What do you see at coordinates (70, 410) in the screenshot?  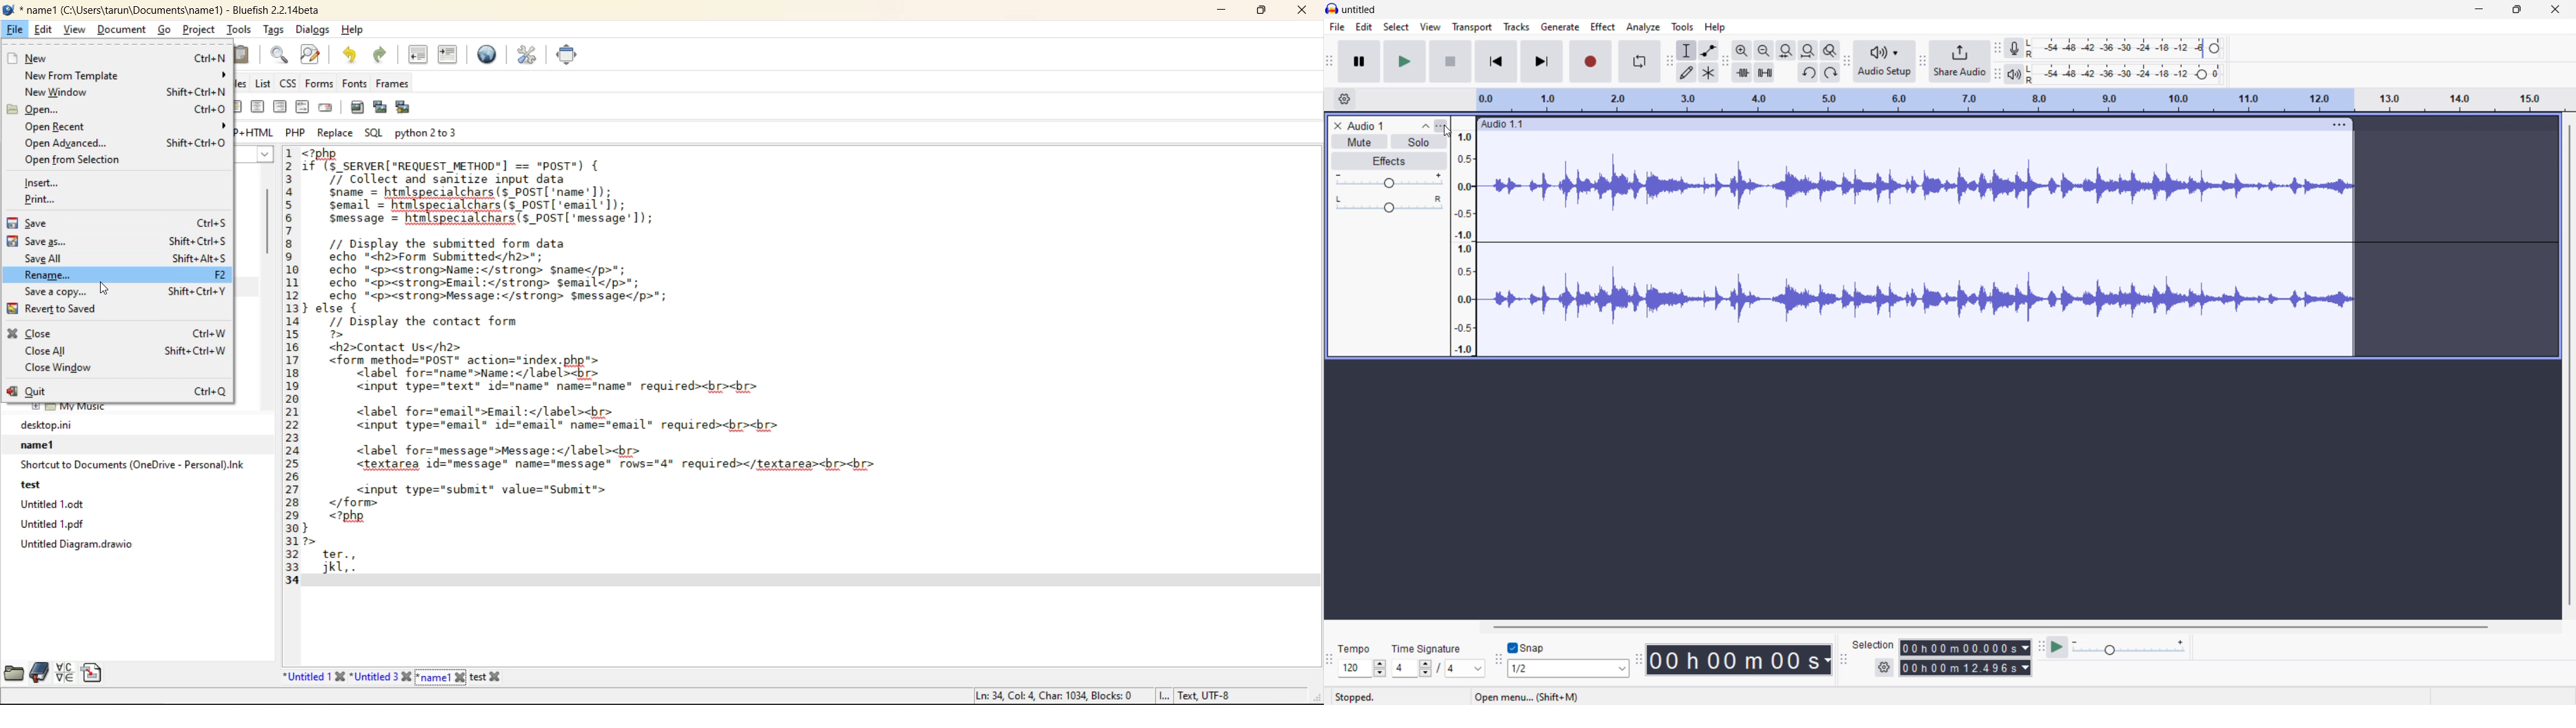 I see `my music` at bounding box center [70, 410].